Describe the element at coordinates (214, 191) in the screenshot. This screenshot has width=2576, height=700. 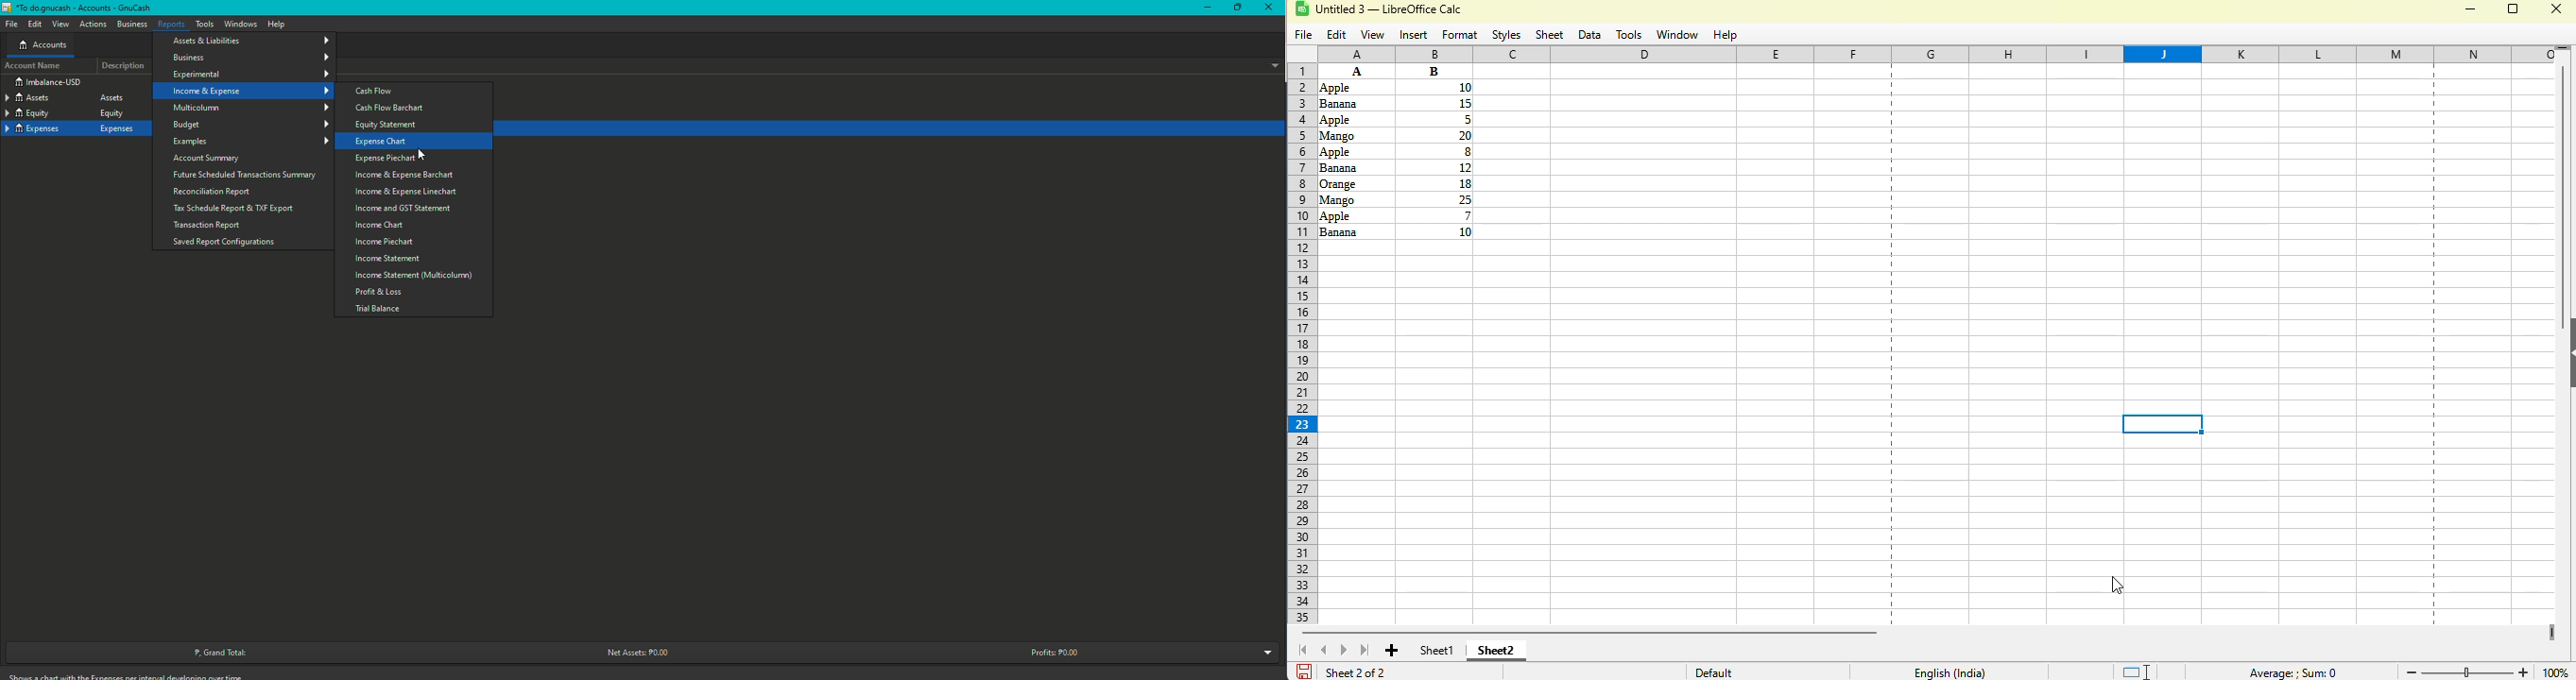
I see `Reconciliation Report` at that location.